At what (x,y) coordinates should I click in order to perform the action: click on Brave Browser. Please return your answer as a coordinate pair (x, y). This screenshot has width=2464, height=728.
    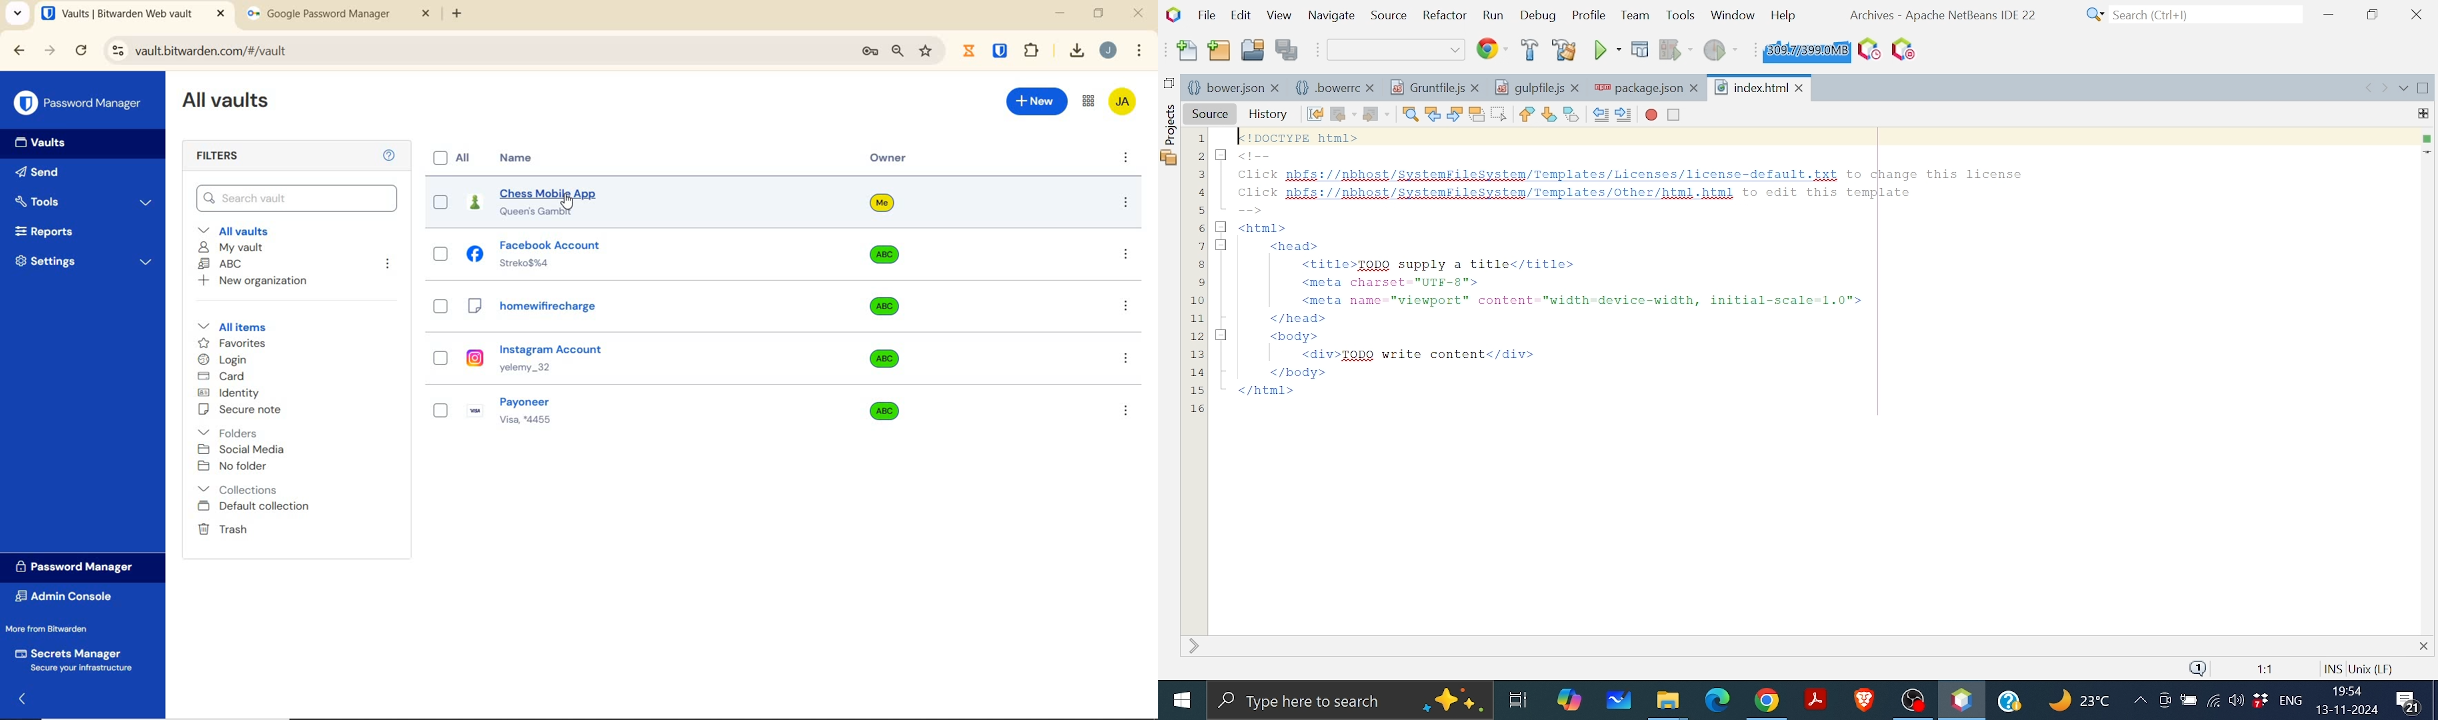
    Looking at the image, I should click on (1863, 699).